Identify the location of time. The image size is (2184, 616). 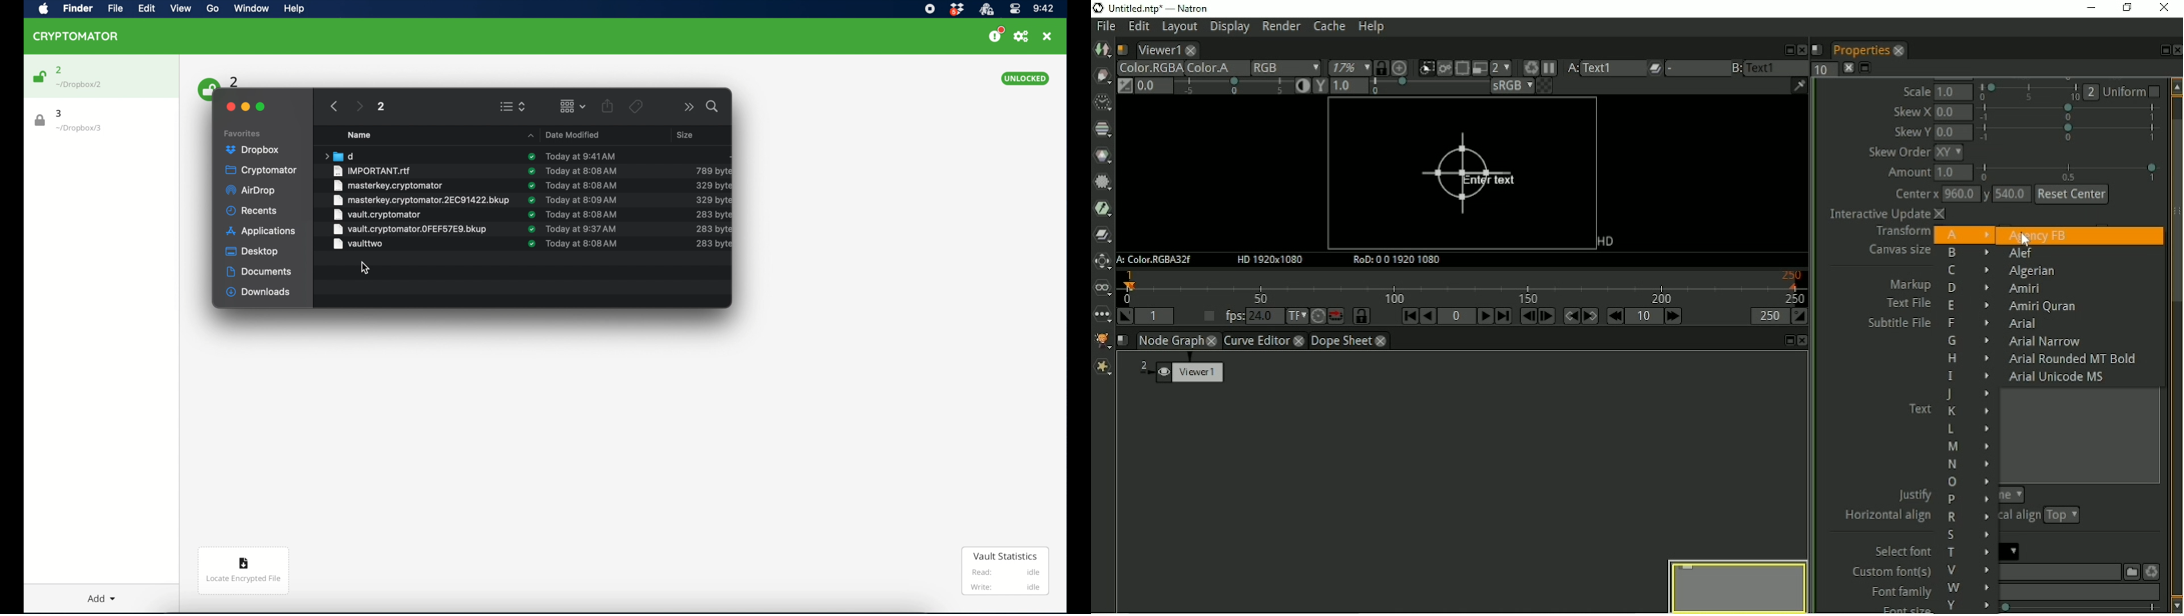
(1044, 9).